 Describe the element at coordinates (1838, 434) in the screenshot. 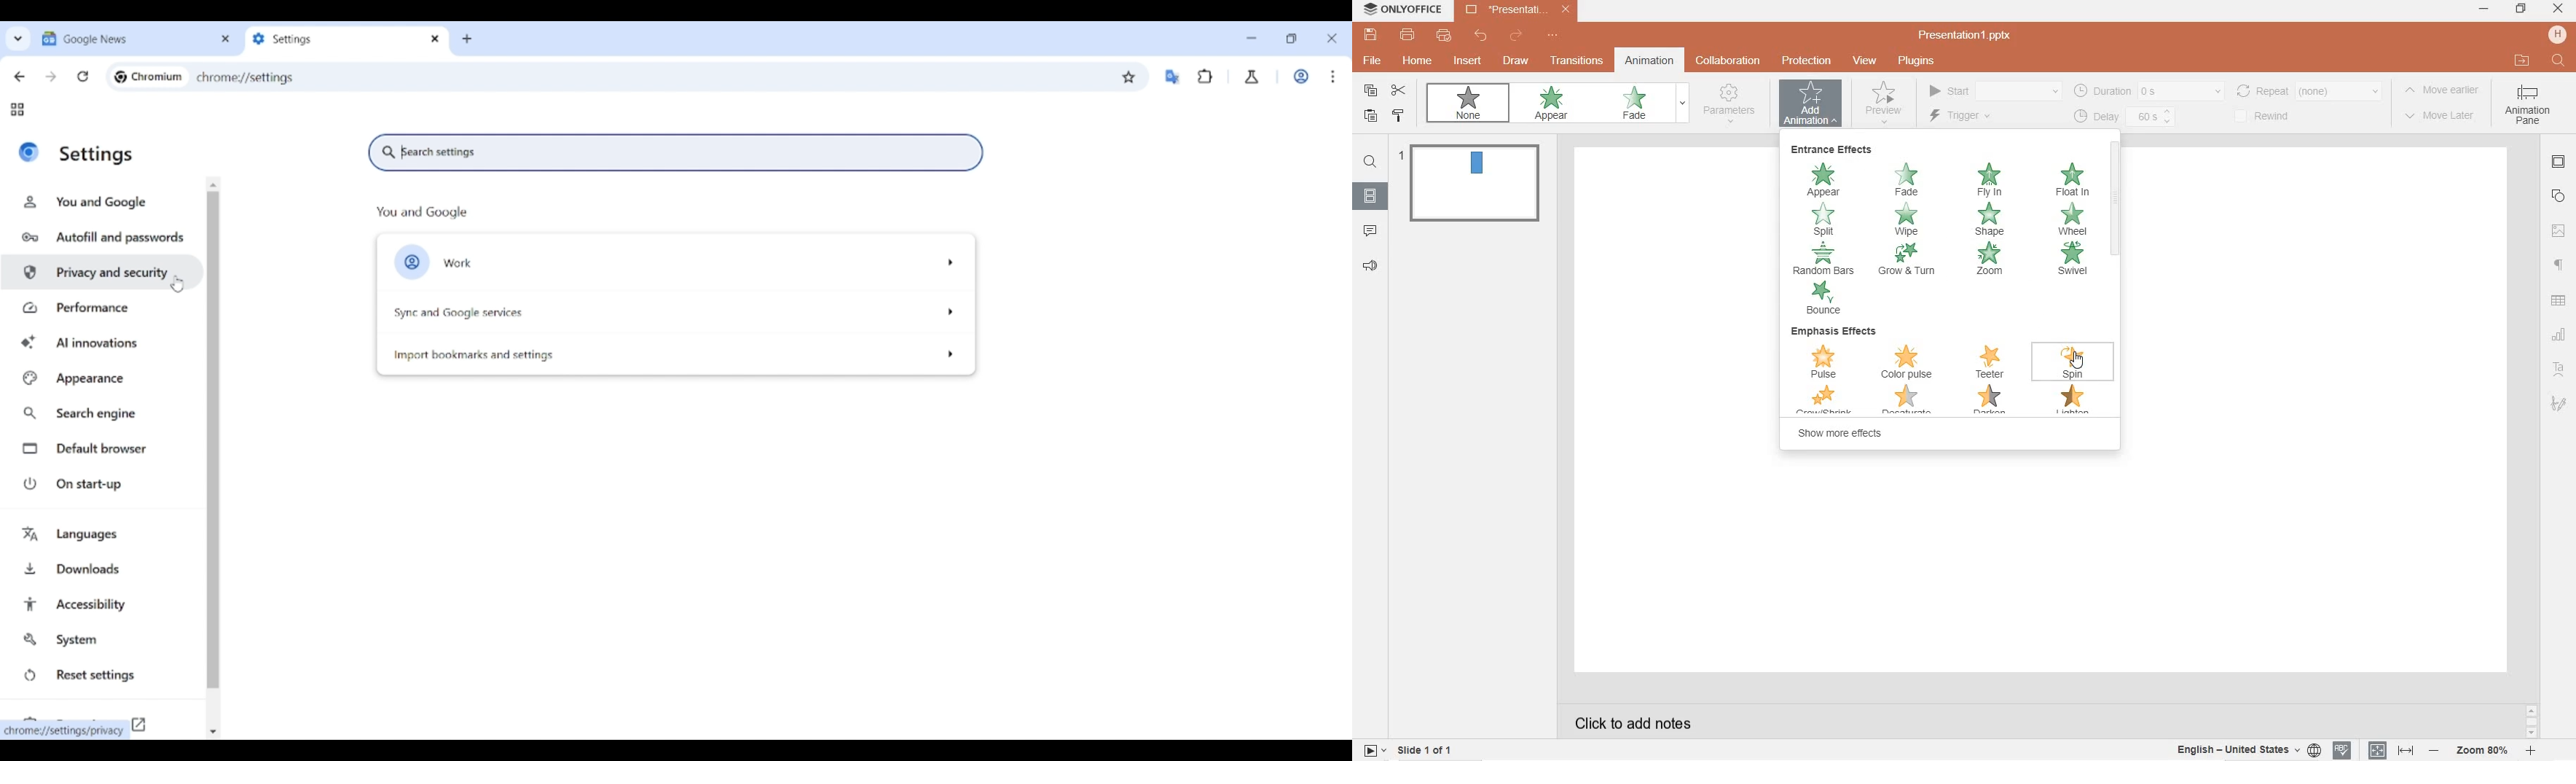

I see `show more effects` at that location.